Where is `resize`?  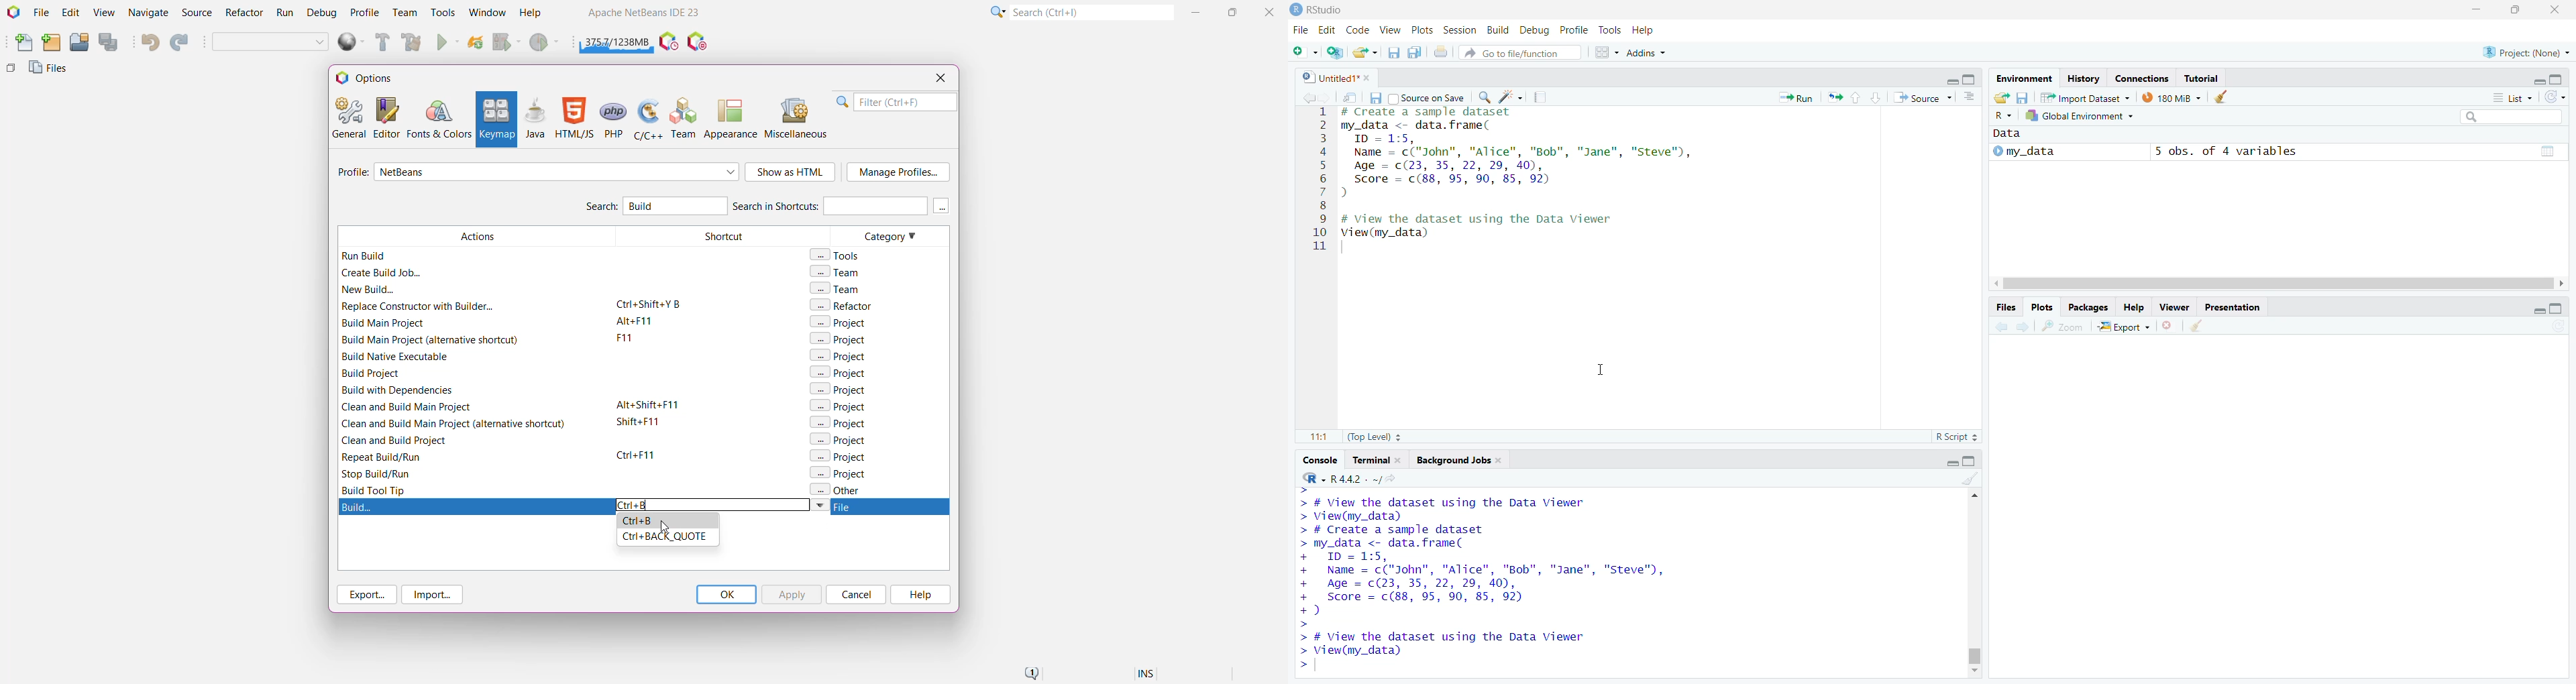 resize is located at coordinates (1834, 98).